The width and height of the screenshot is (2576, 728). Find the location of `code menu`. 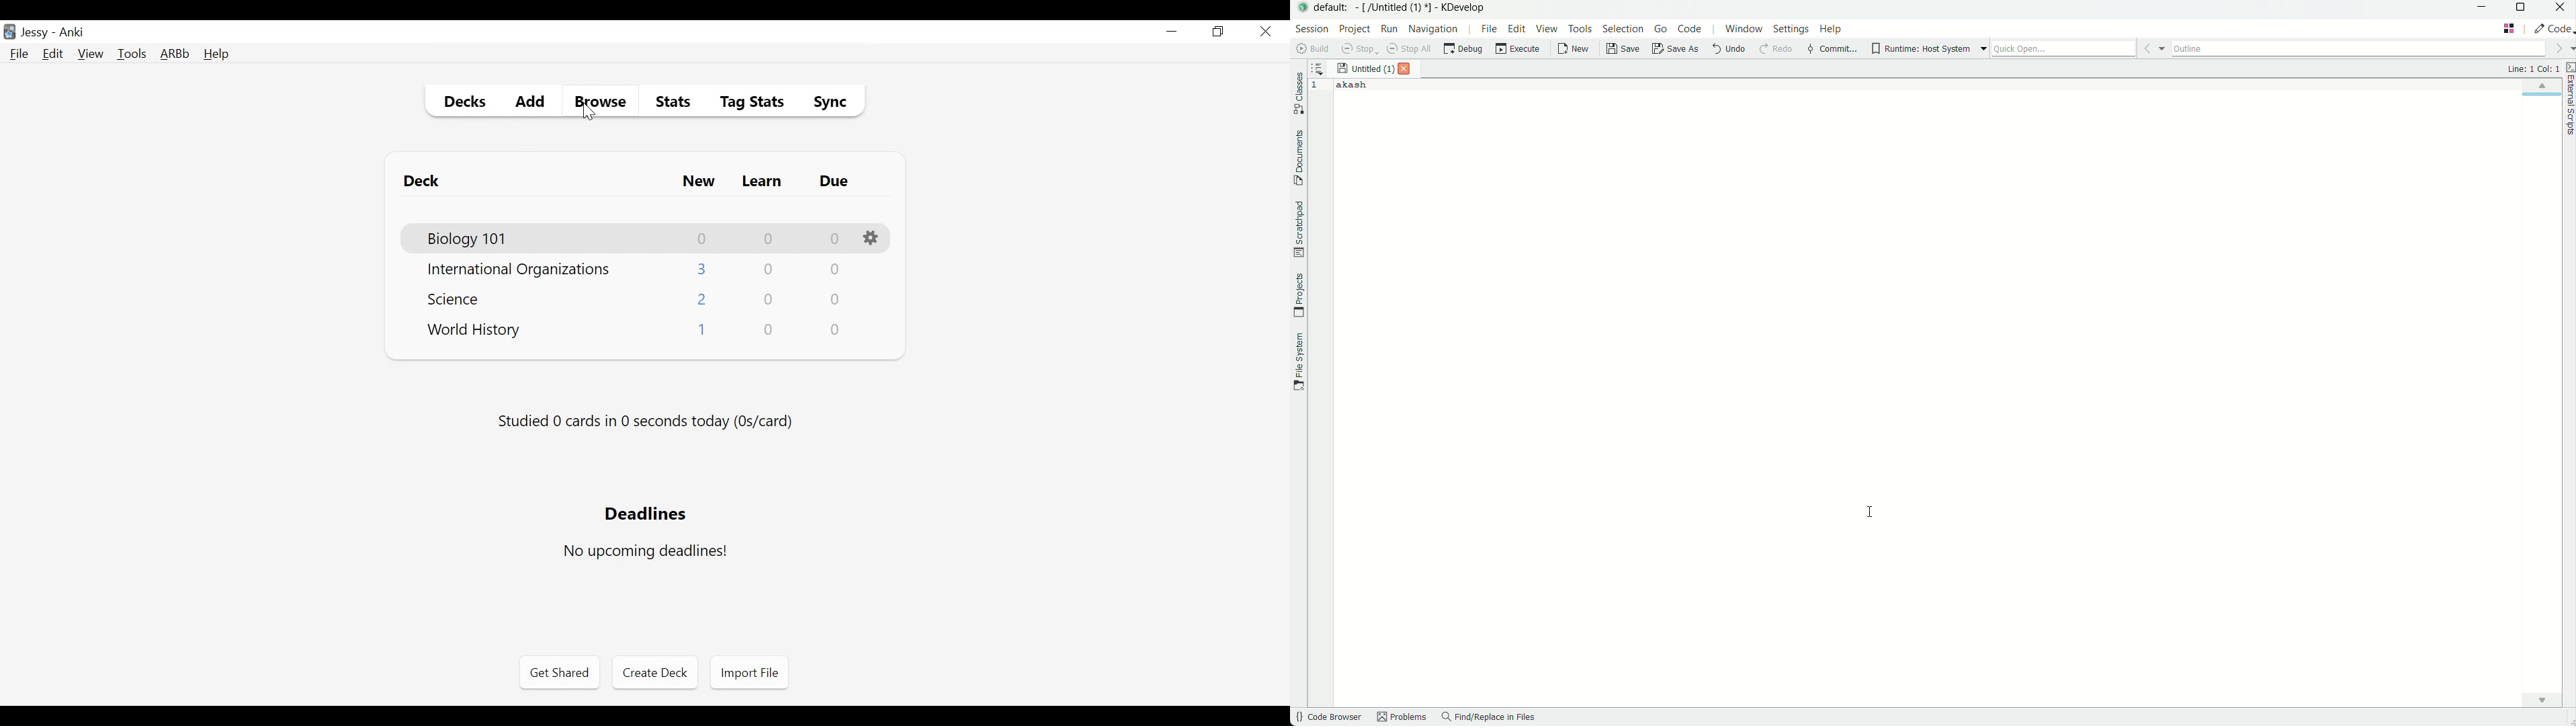

code menu is located at coordinates (1690, 29).